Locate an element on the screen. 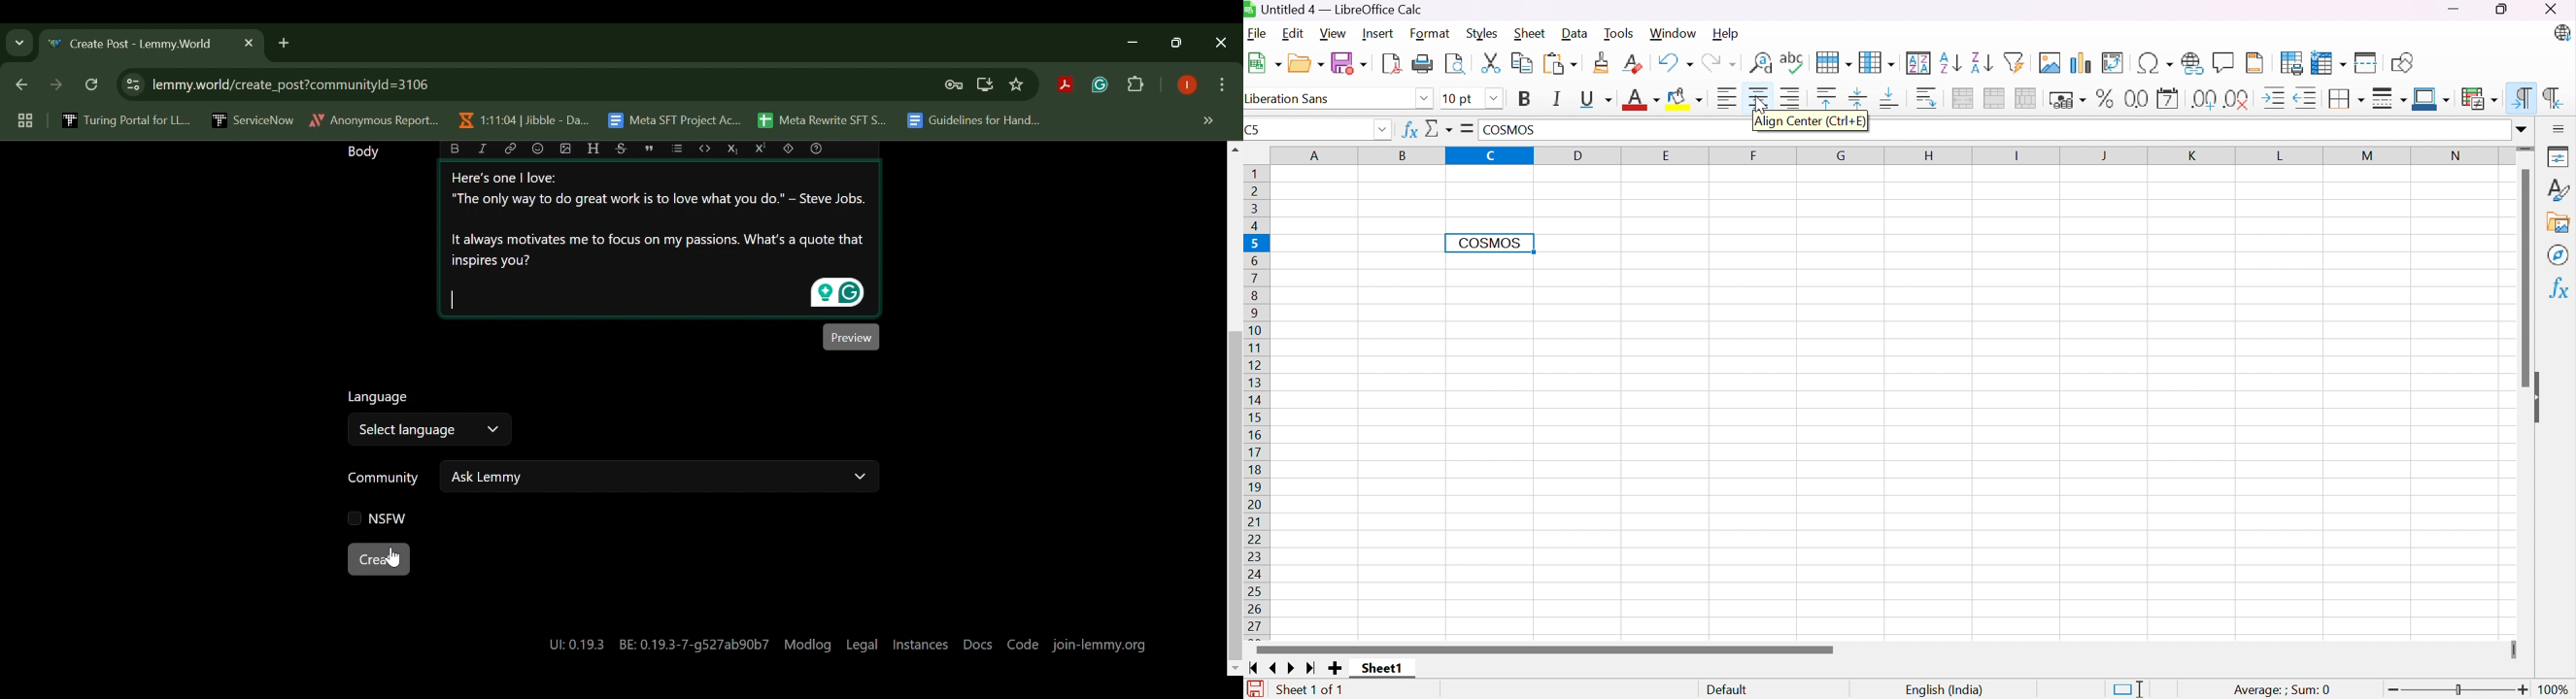 The image size is (2576, 700). Drop Down is located at coordinates (2522, 130).